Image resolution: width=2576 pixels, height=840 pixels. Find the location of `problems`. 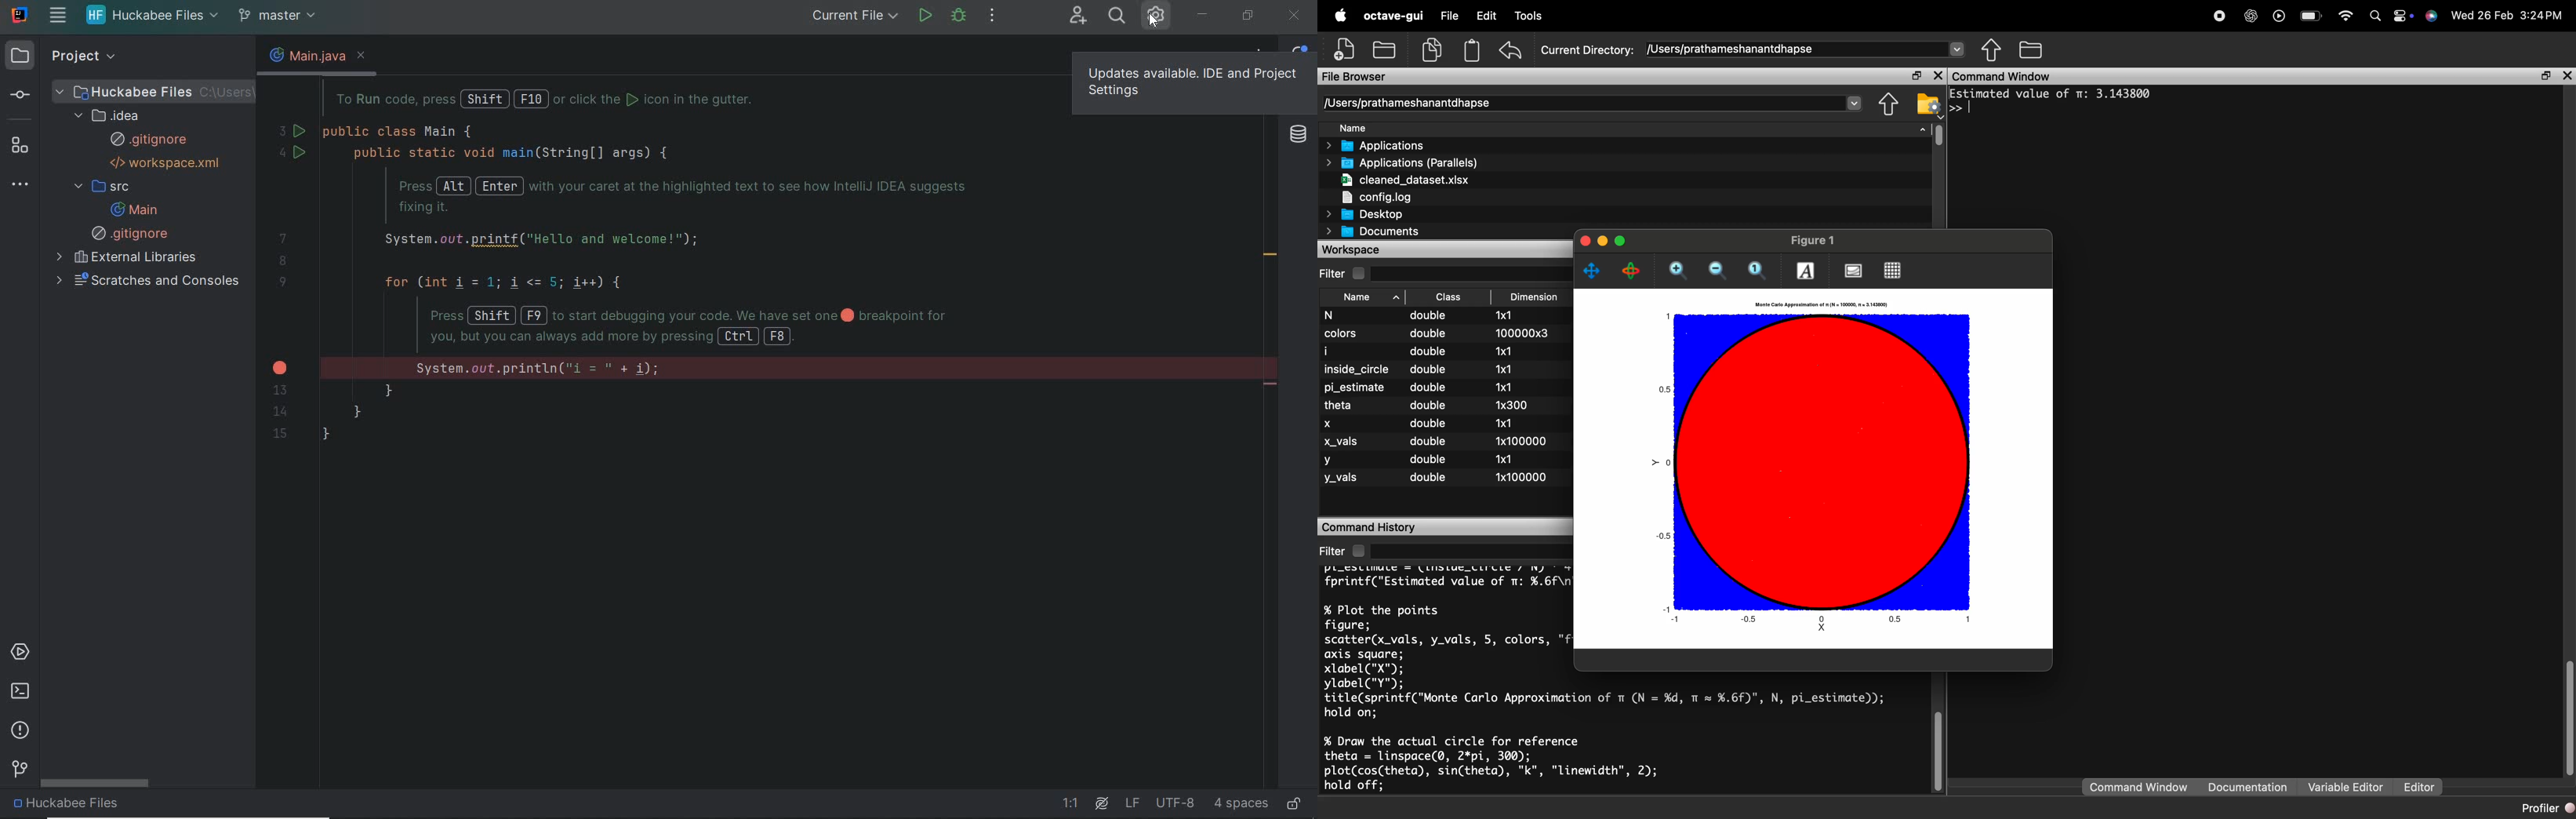

problems is located at coordinates (21, 730).